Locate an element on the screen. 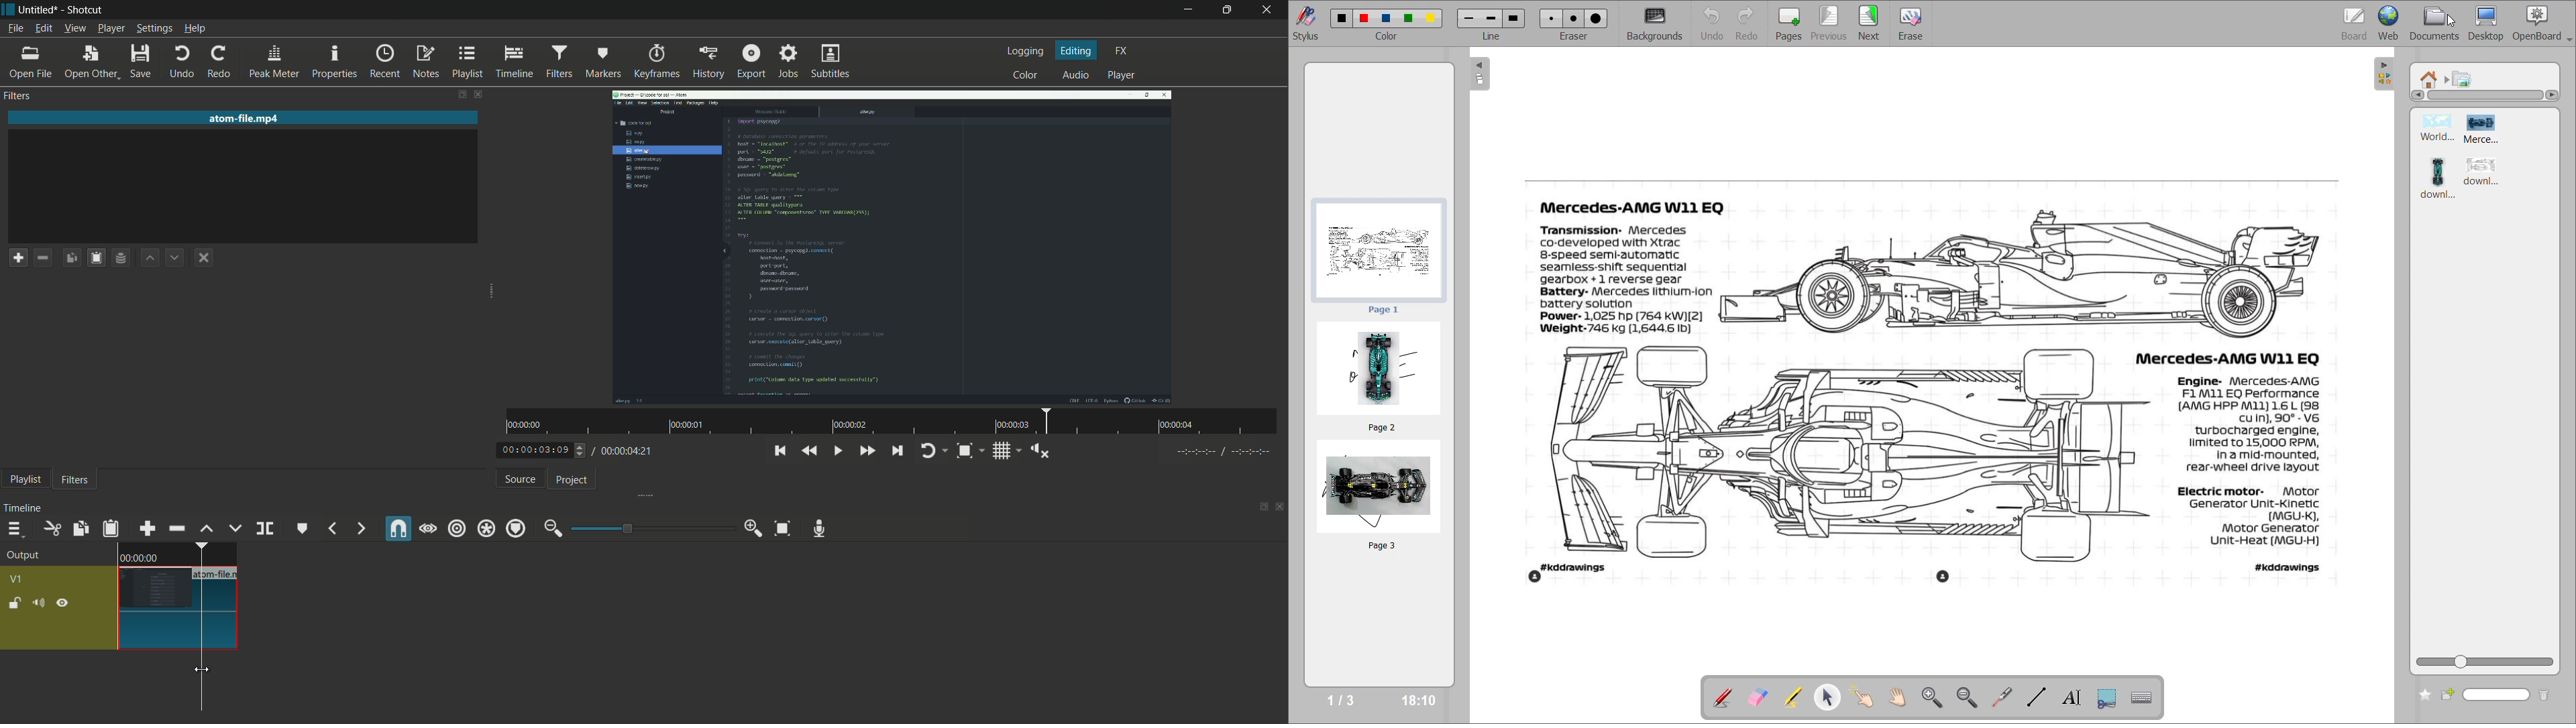 This screenshot has width=2576, height=728. app name is located at coordinates (85, 10).